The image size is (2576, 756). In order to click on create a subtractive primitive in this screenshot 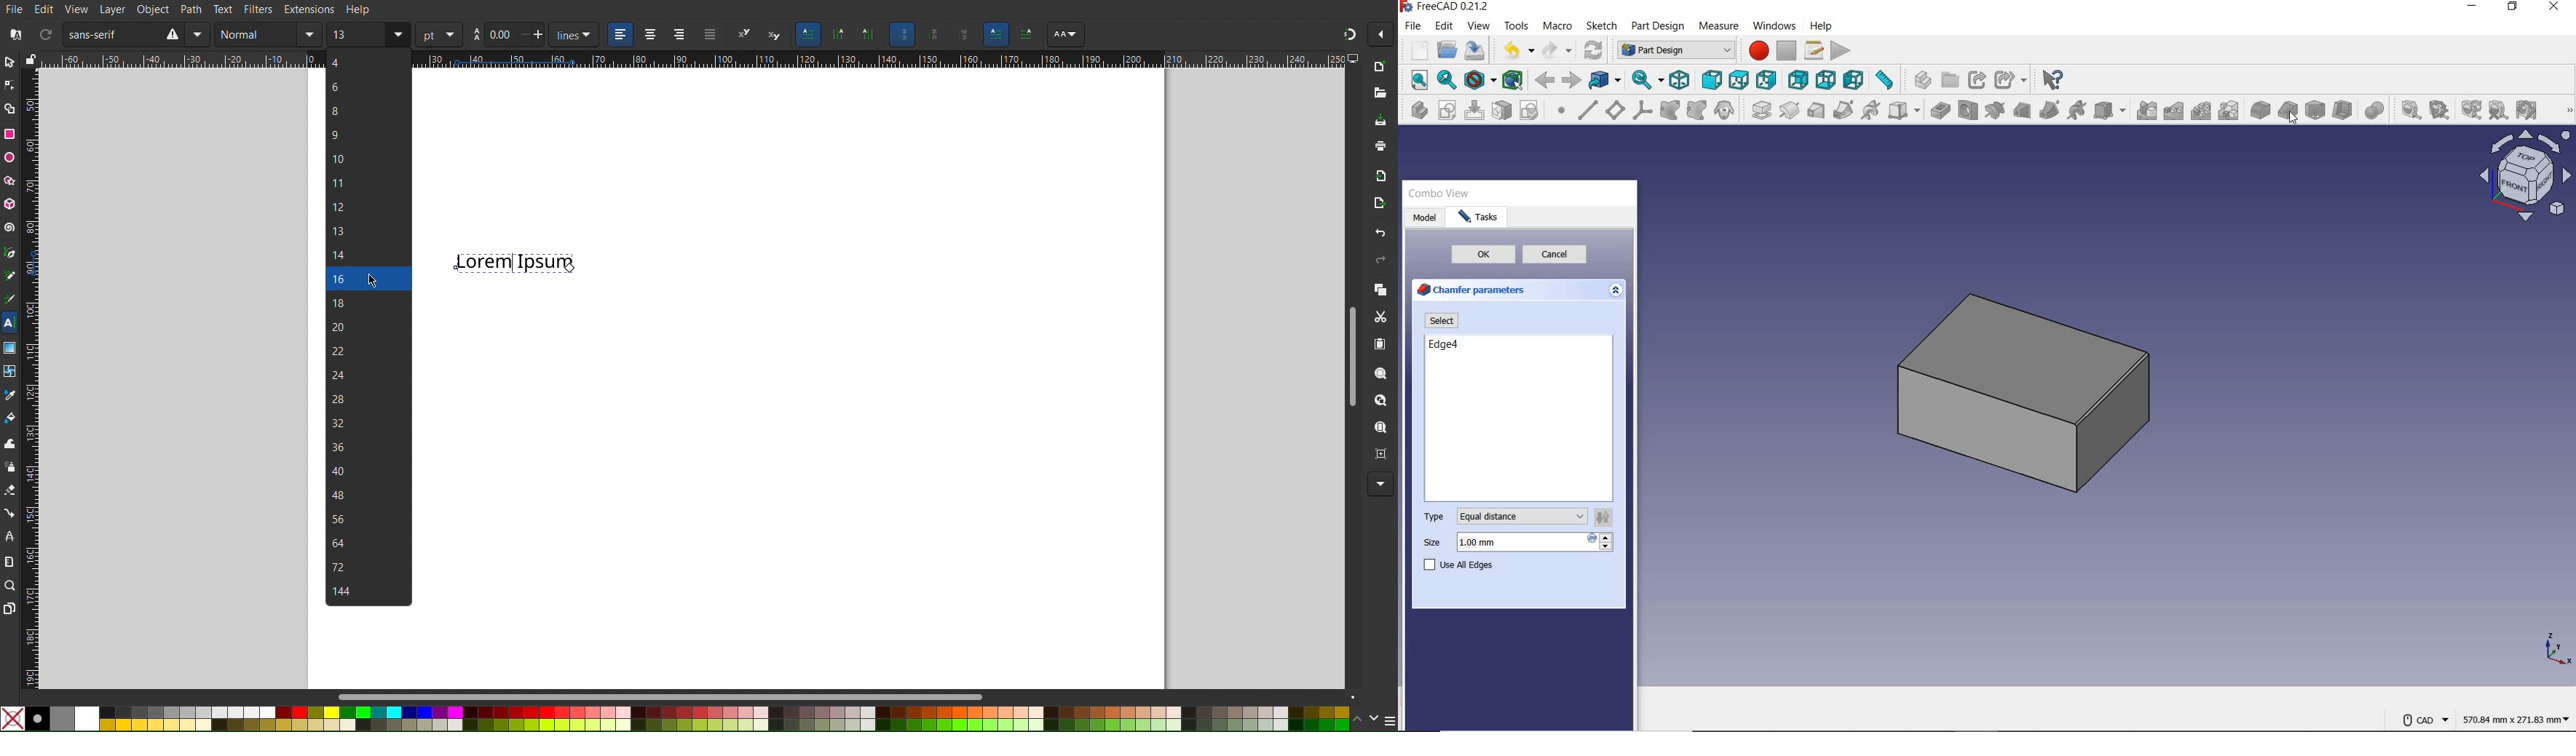, I will do `click(2111, 111)`.